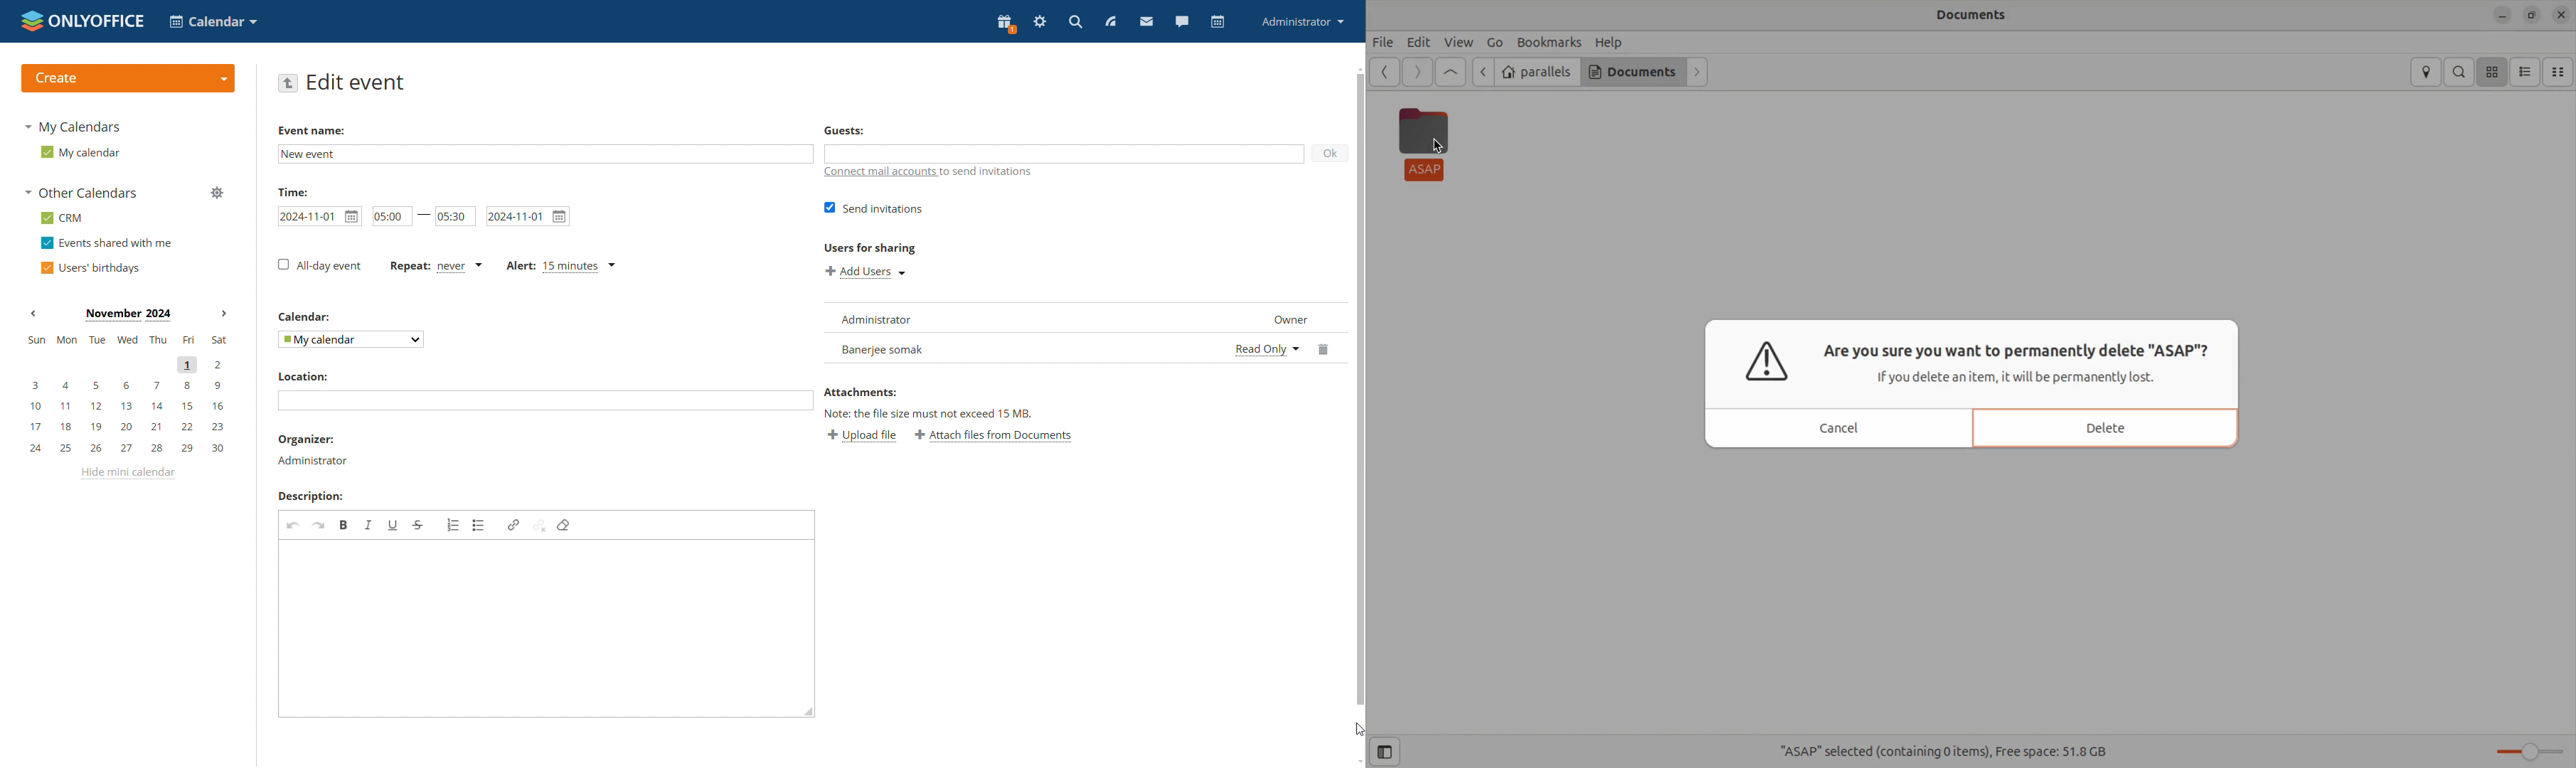 This screenshot has height=784, width=2576. I want to click on search, so click(2463, 71).